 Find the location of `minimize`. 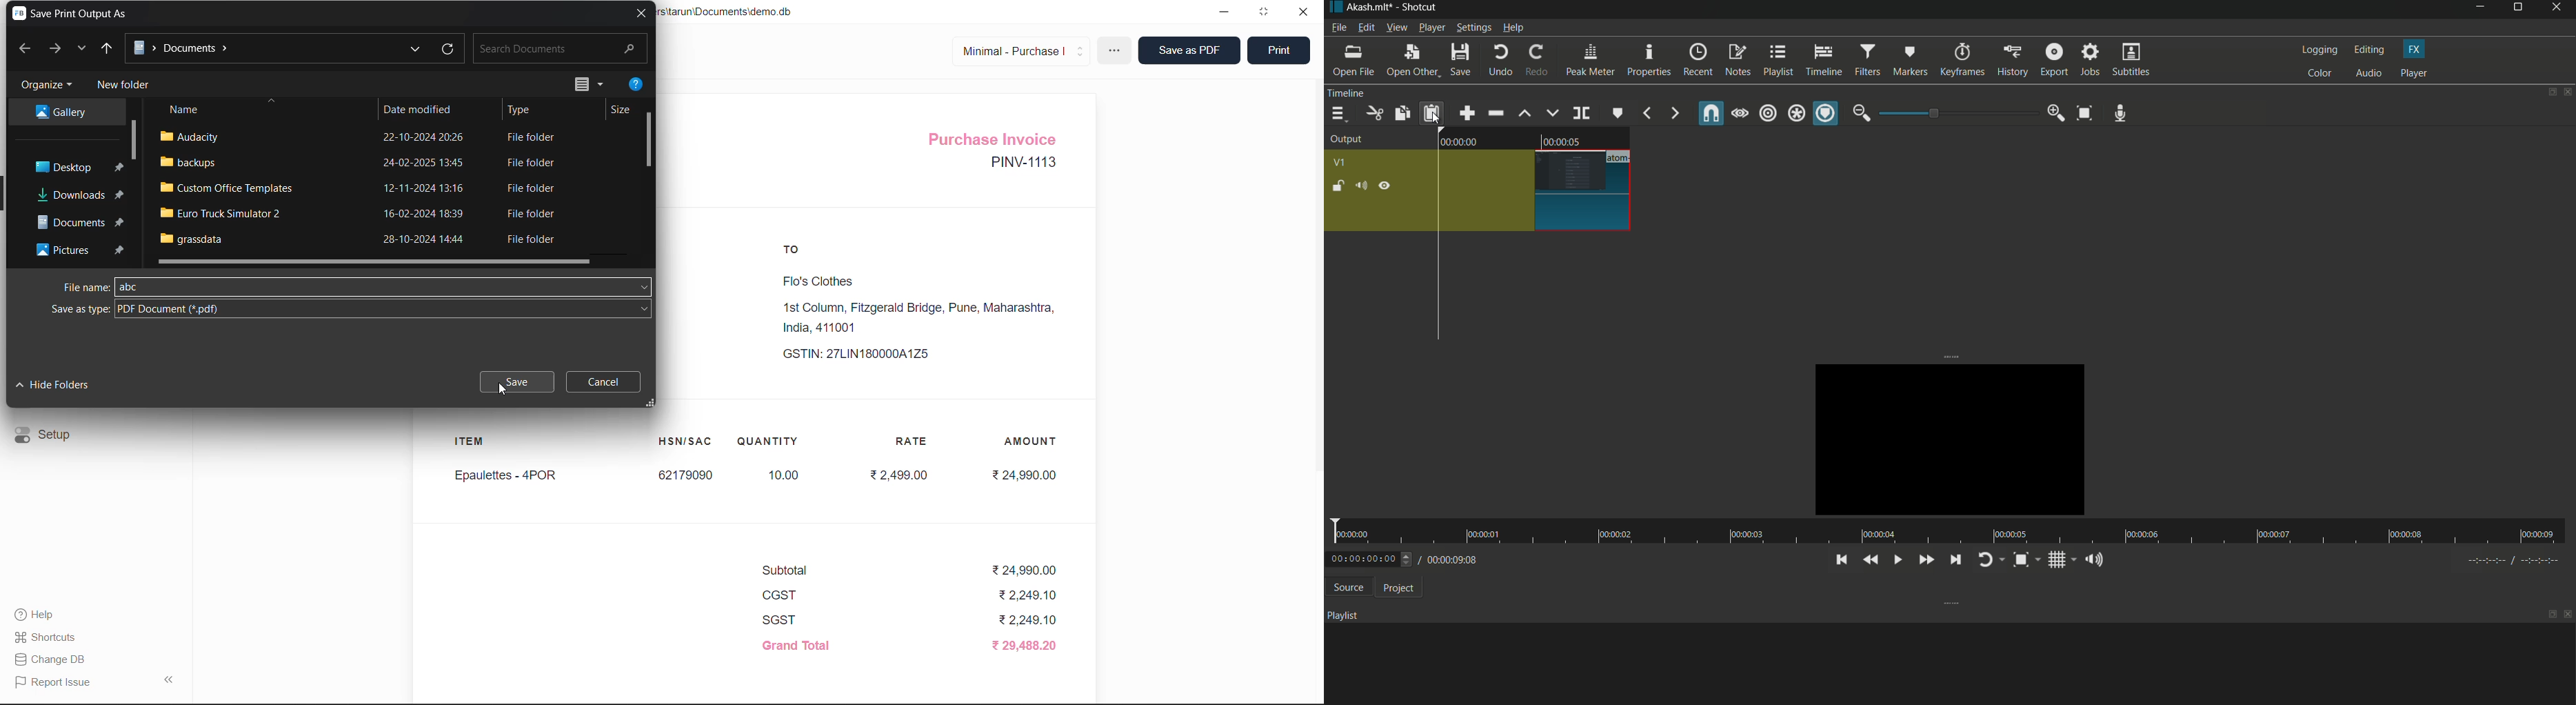

minimize is located at coordinates (1227, 11).